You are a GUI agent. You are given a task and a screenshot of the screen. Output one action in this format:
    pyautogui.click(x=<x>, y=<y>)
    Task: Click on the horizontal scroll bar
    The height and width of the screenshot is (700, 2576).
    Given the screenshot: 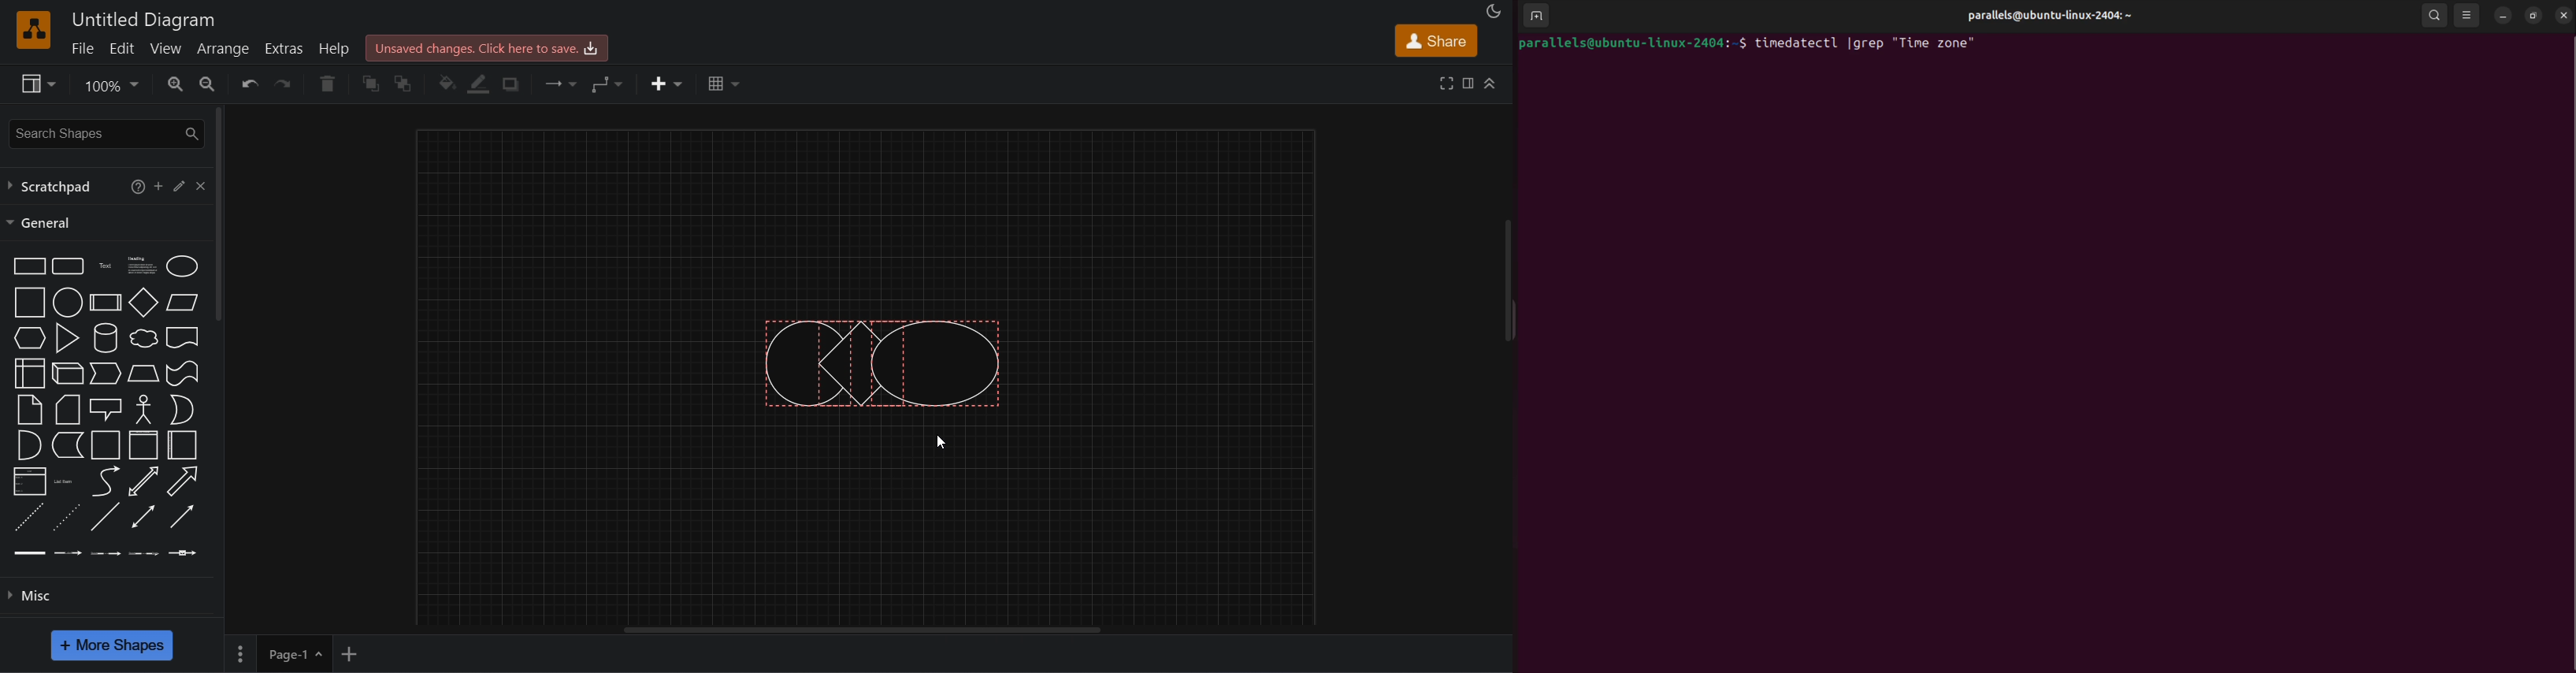 What is the action you would take?
    pyautogui.click(x=873, y=630)
    